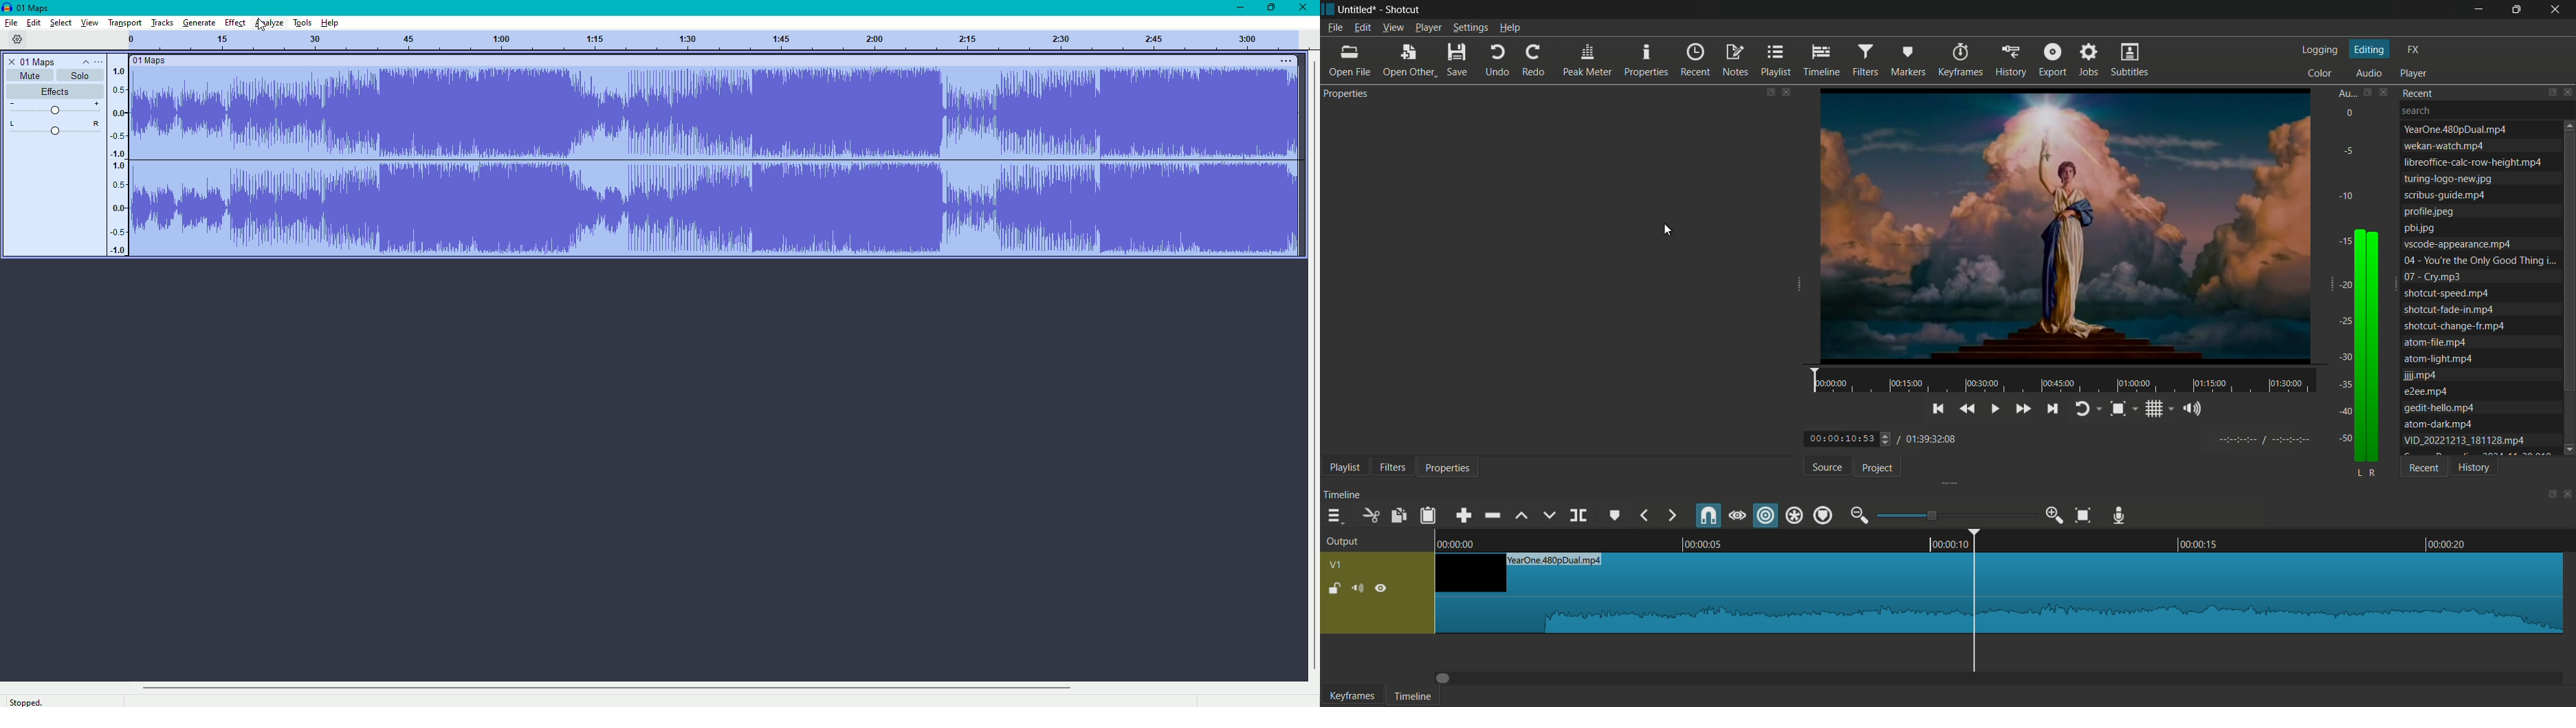 The image size is (2576, 728). I want to click on ripple delete, so click(1491, 516).